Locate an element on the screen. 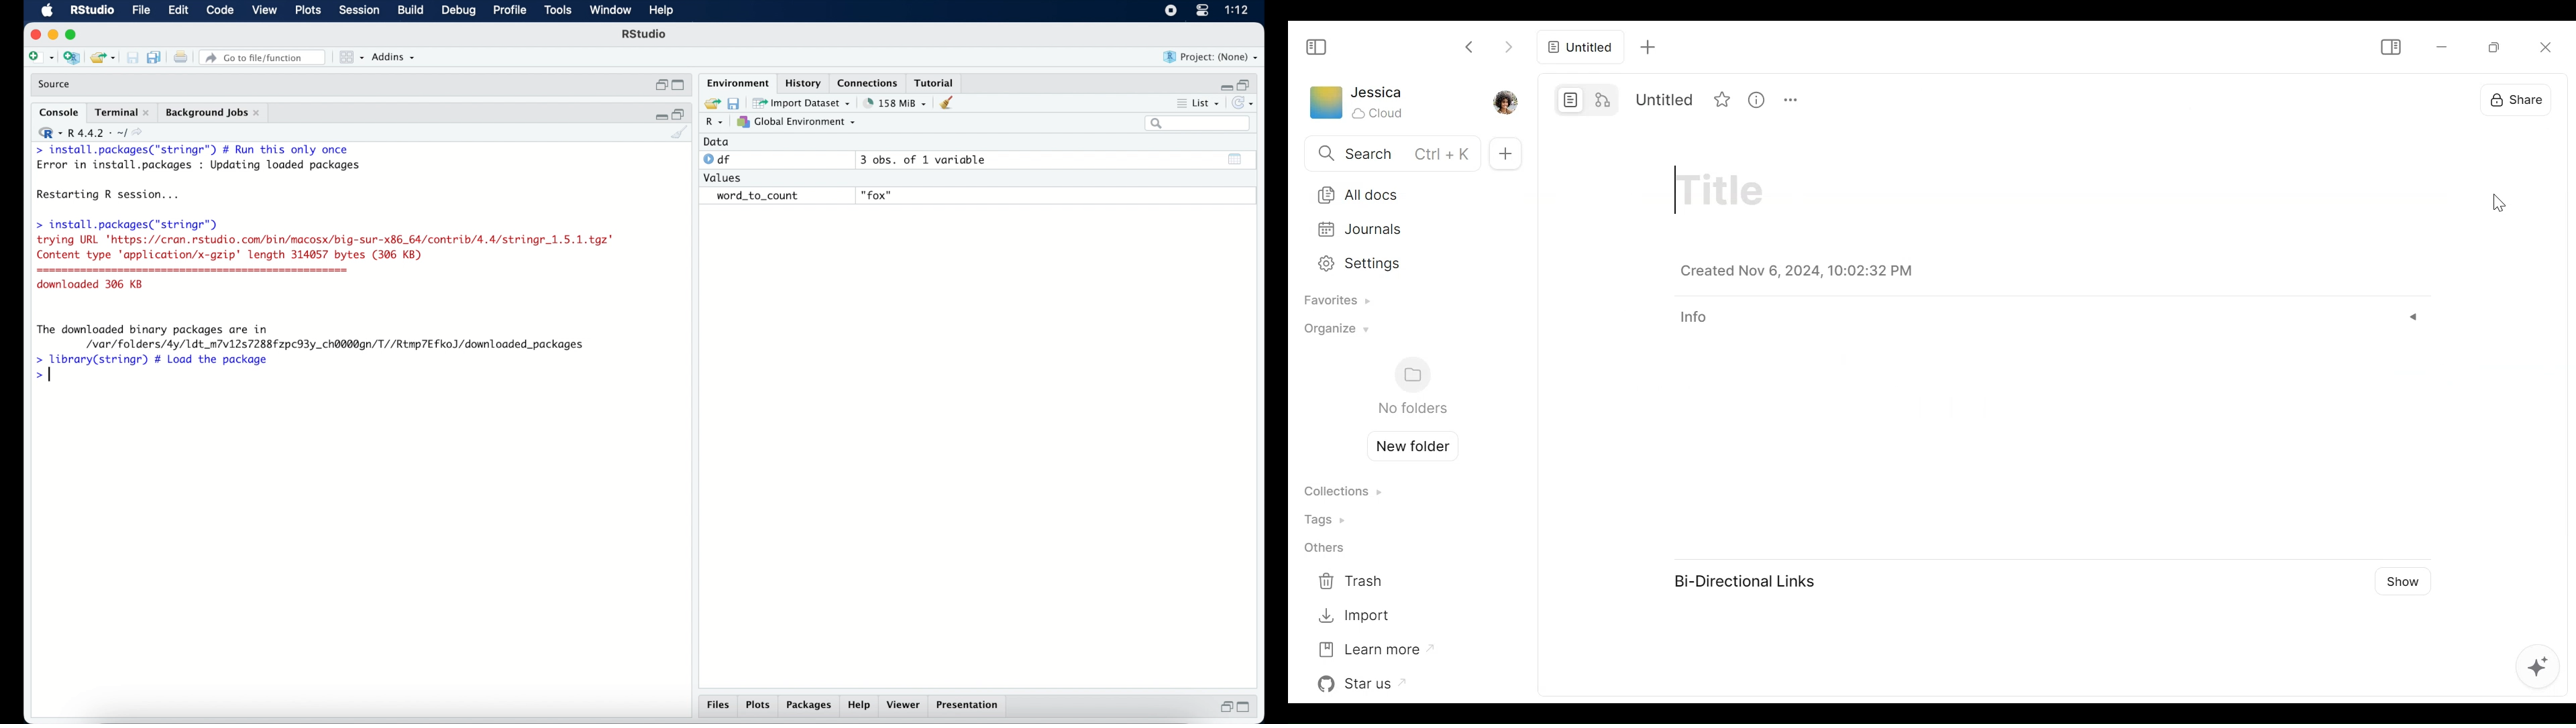 The image size is (2576, 728). macOS is located at coordinates (47, 11).